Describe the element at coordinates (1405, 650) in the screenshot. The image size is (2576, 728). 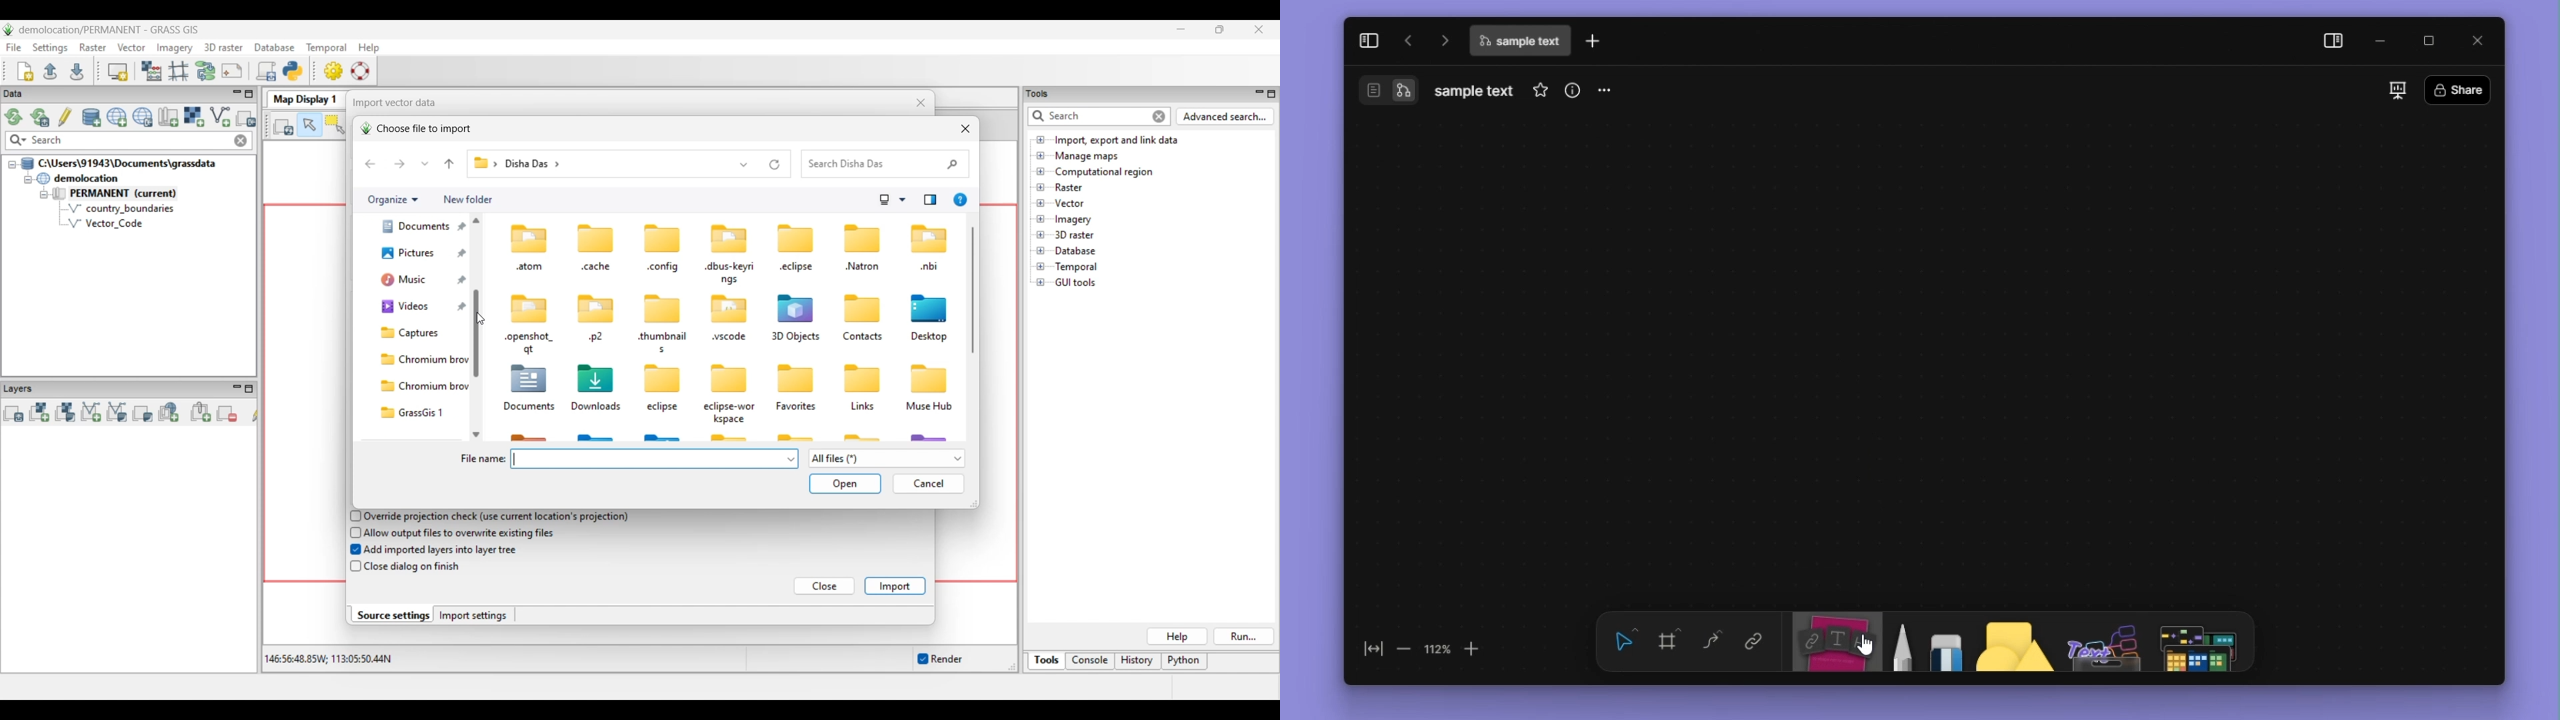
I see `zoom out` at that location.